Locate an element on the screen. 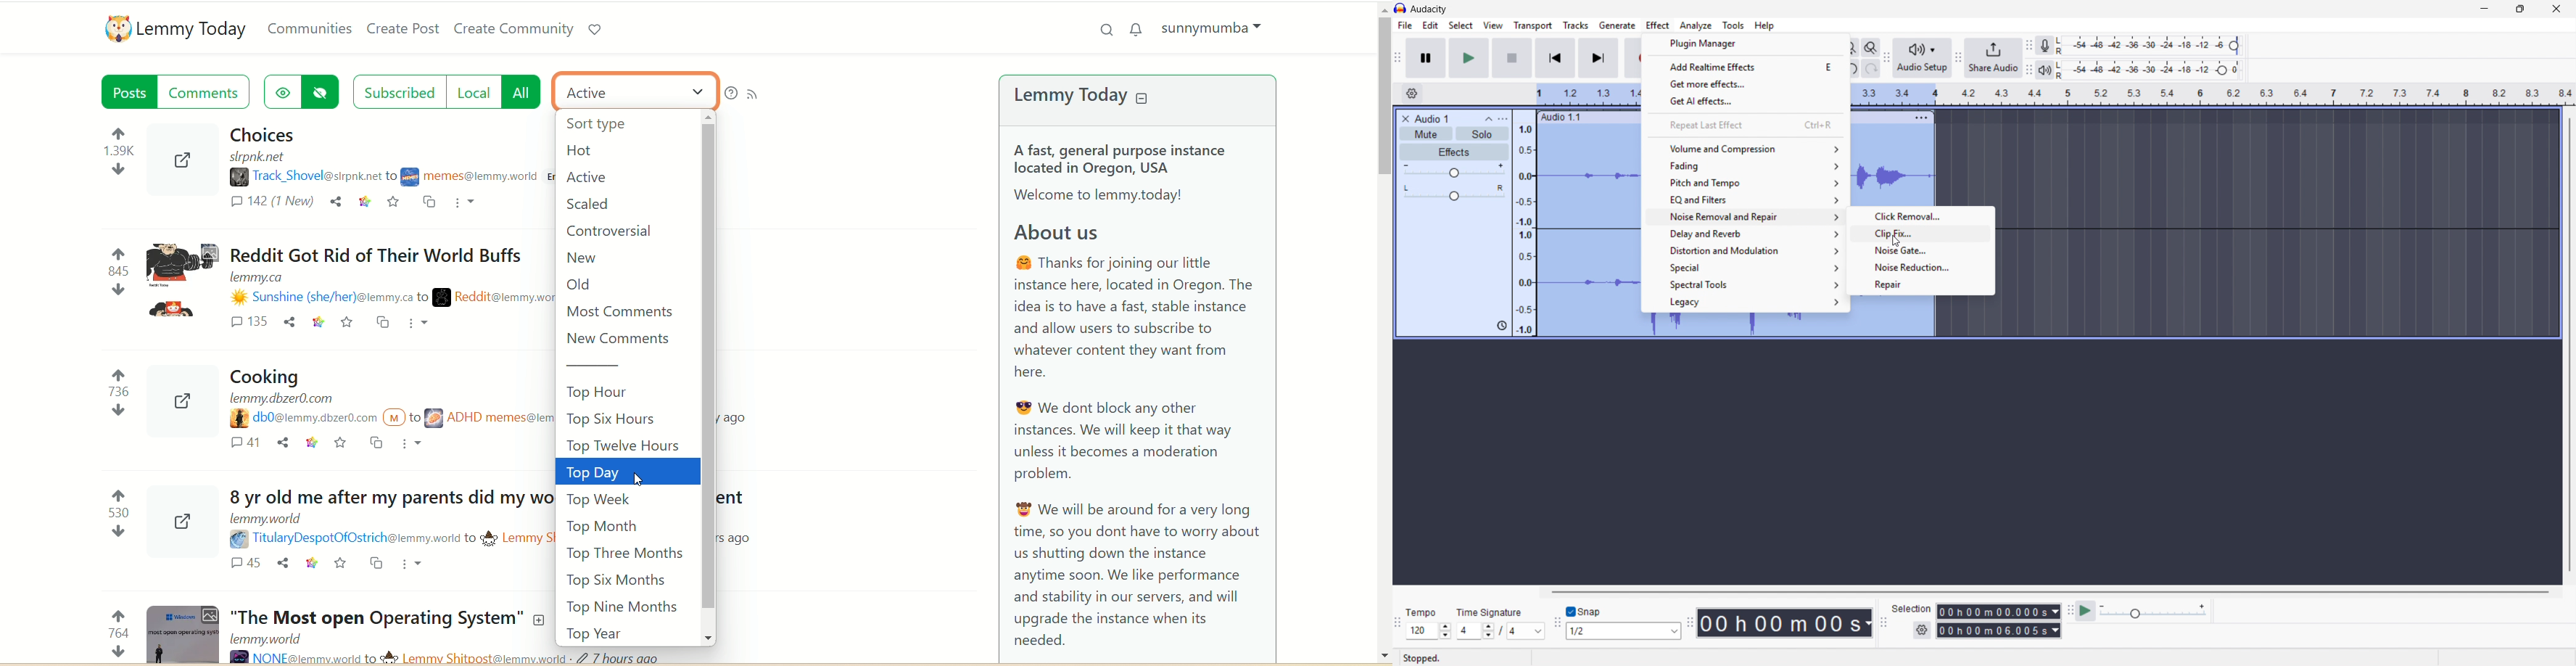 This screenshot has height=672, width=2576. Share audio is located at coordinates (1993, 58).